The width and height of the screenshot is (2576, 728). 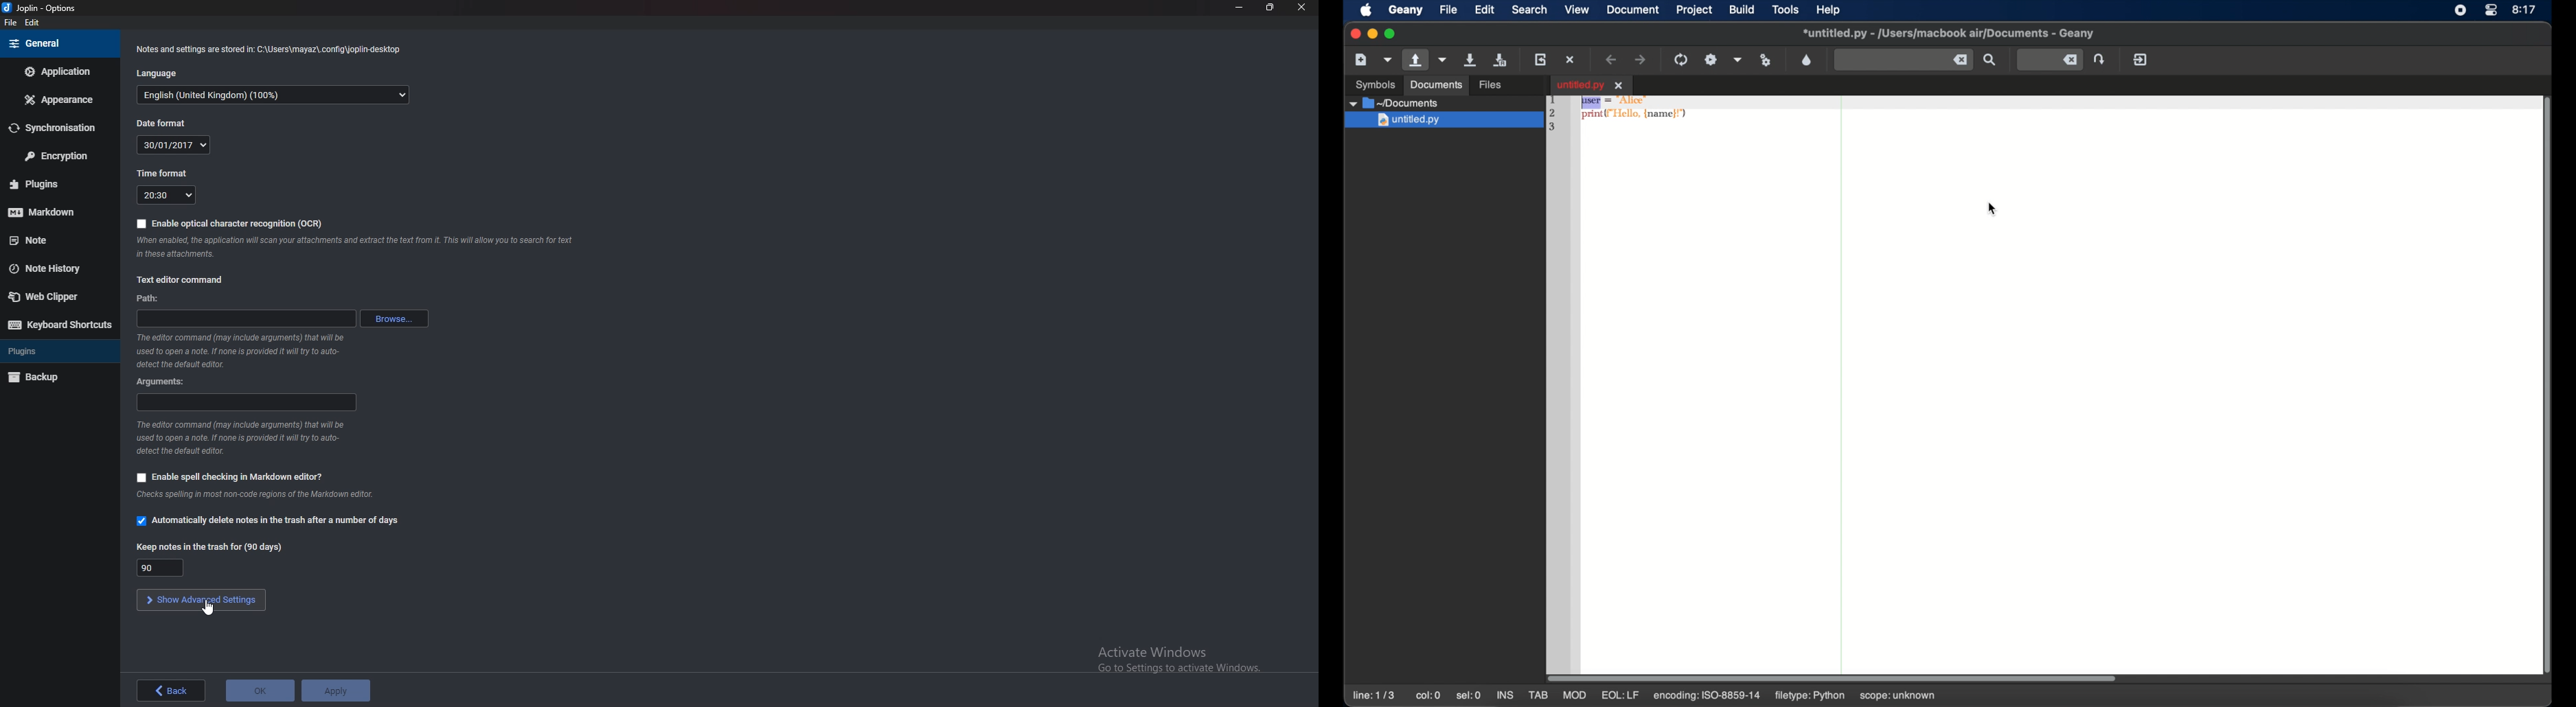 What do you see at coordinates (1577, 9) in the screenshot?
I see `view` at bounding box center [1577, 9].